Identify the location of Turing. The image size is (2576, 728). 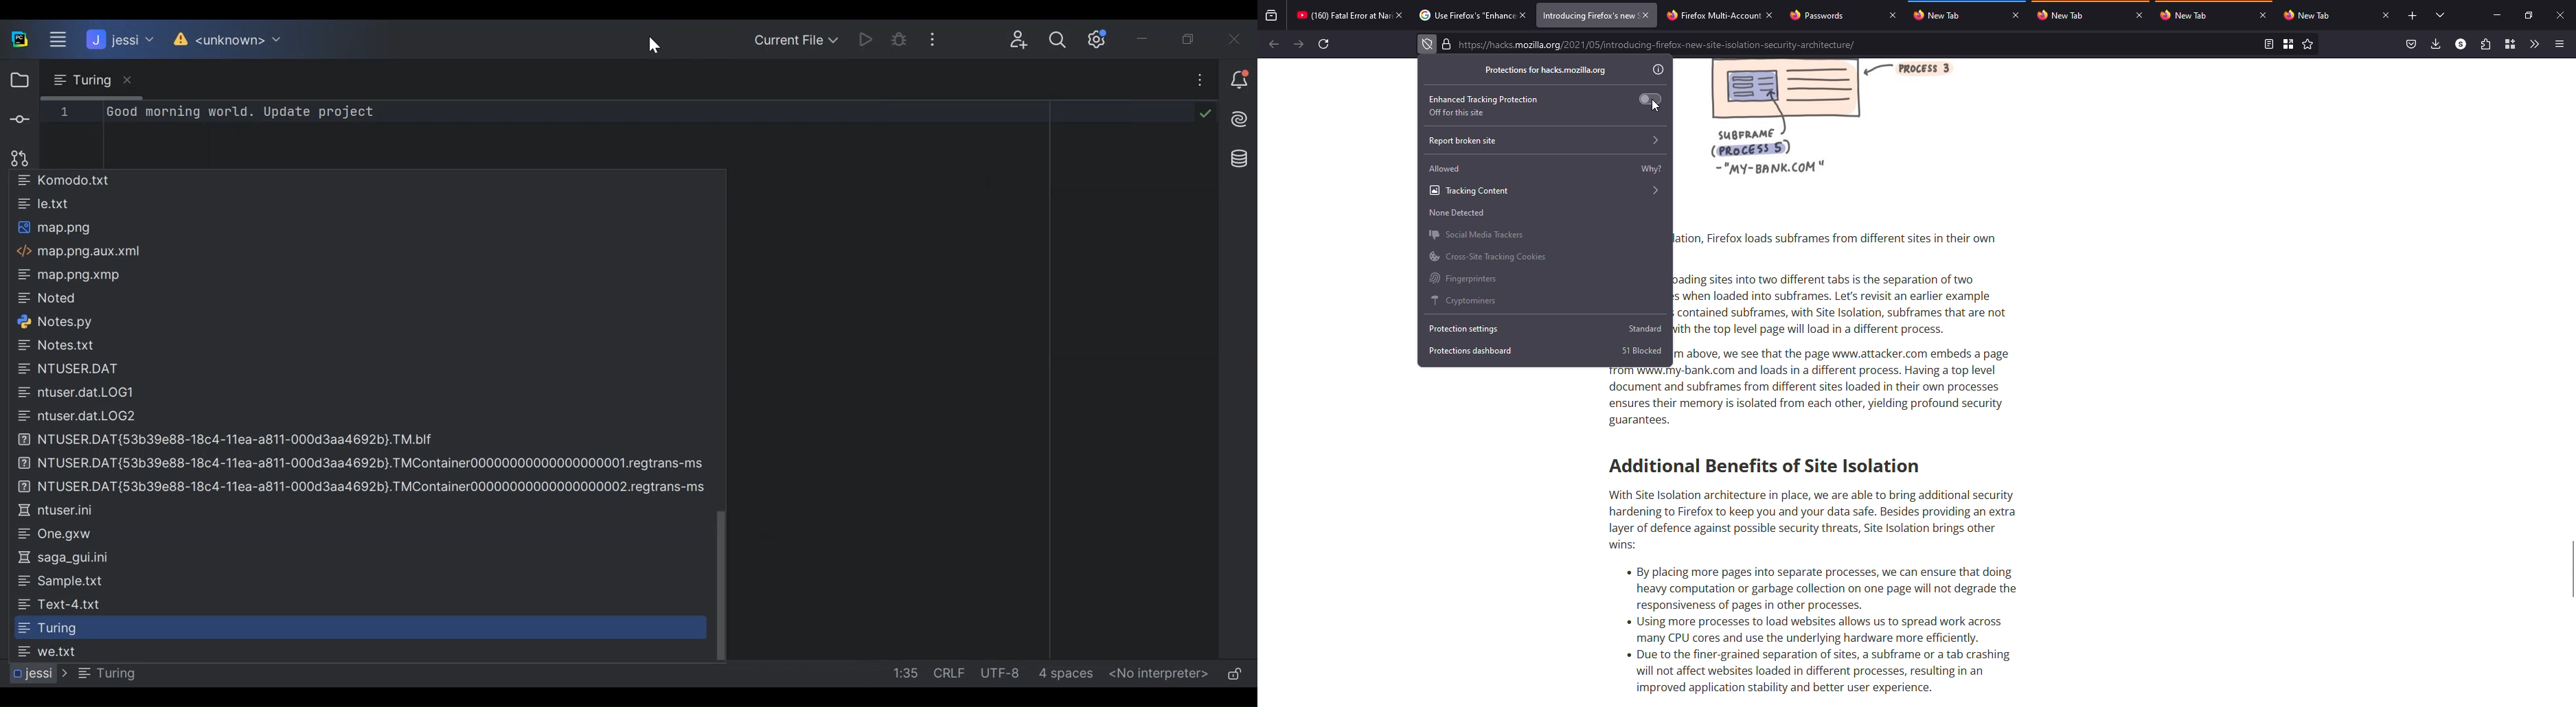
(46, 628).